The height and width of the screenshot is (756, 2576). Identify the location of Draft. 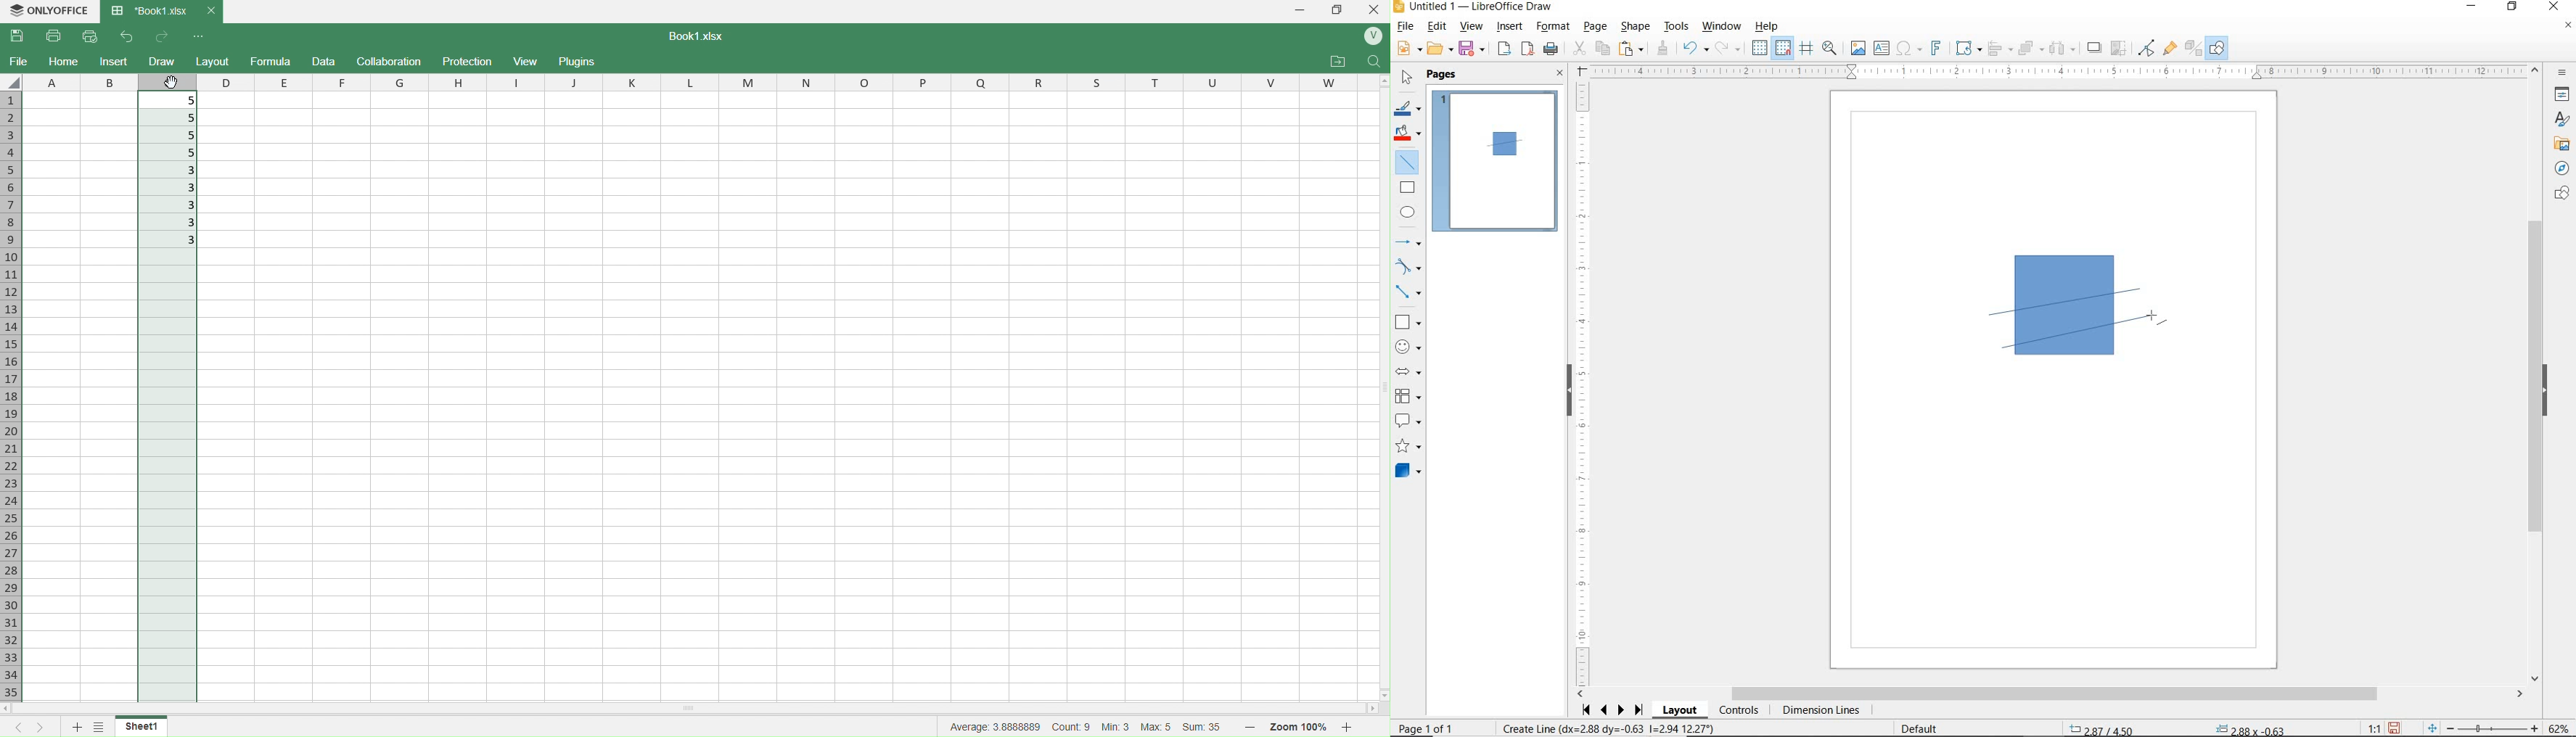
(323, 62).